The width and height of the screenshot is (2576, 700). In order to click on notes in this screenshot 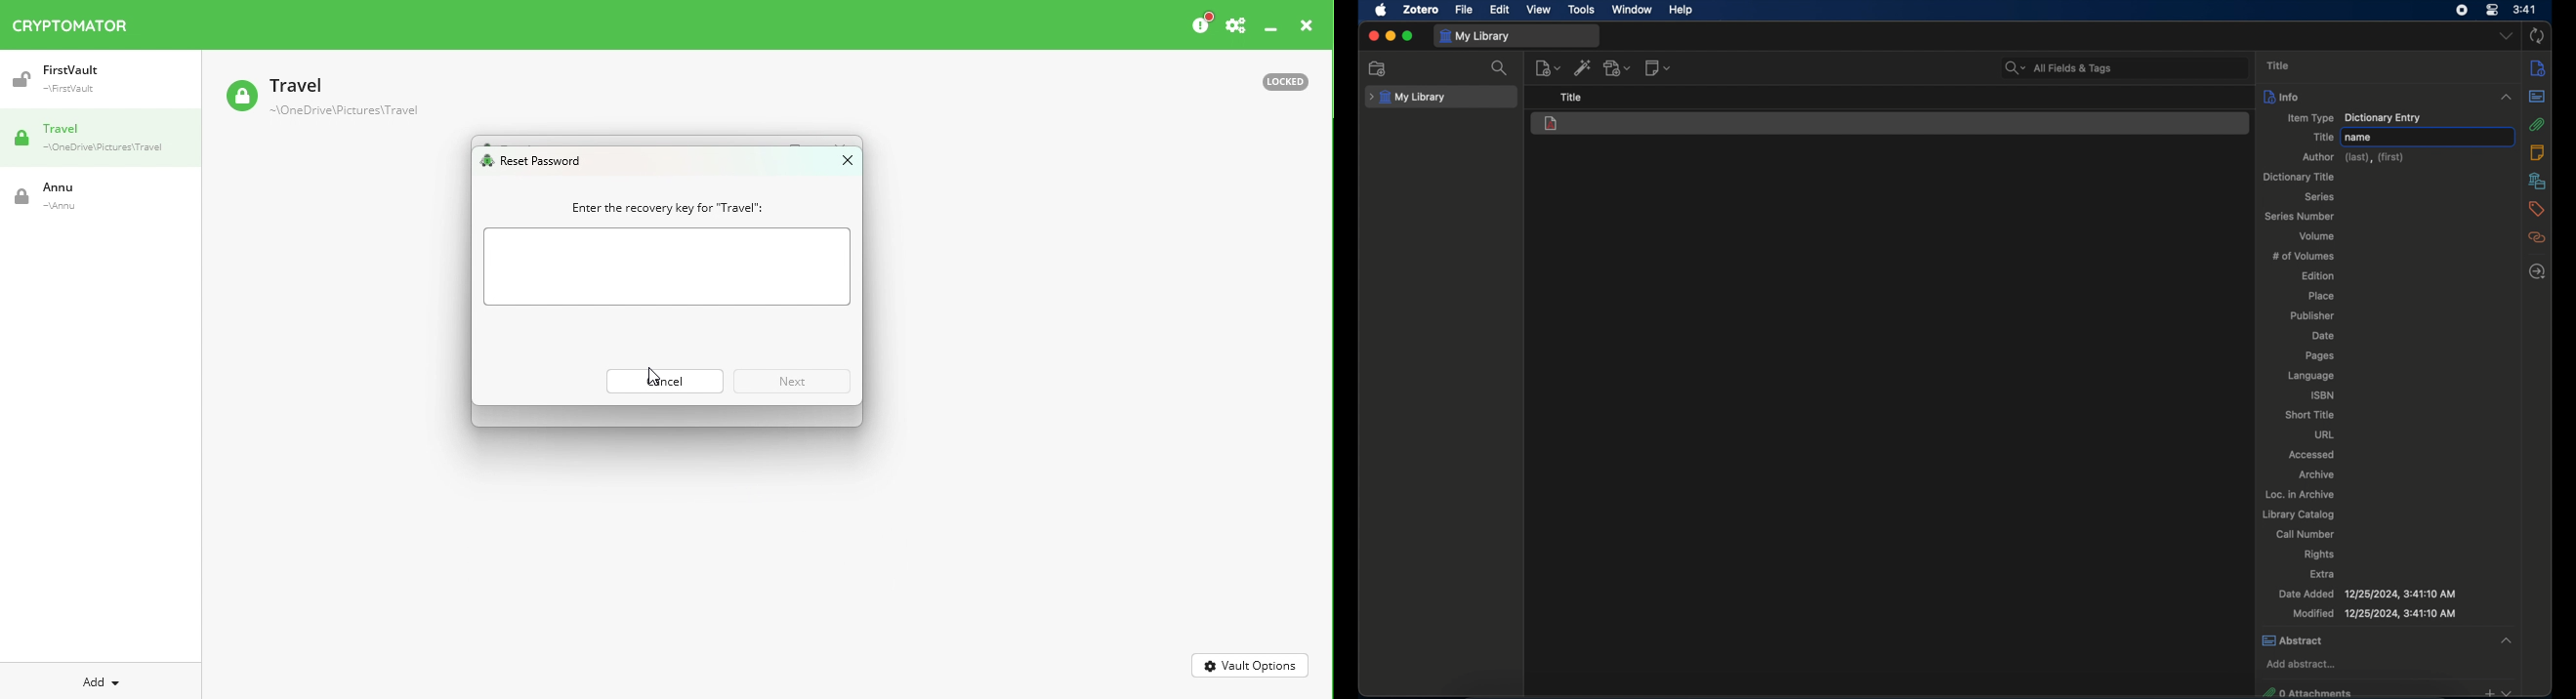, I will do `click(2537, 152)`.